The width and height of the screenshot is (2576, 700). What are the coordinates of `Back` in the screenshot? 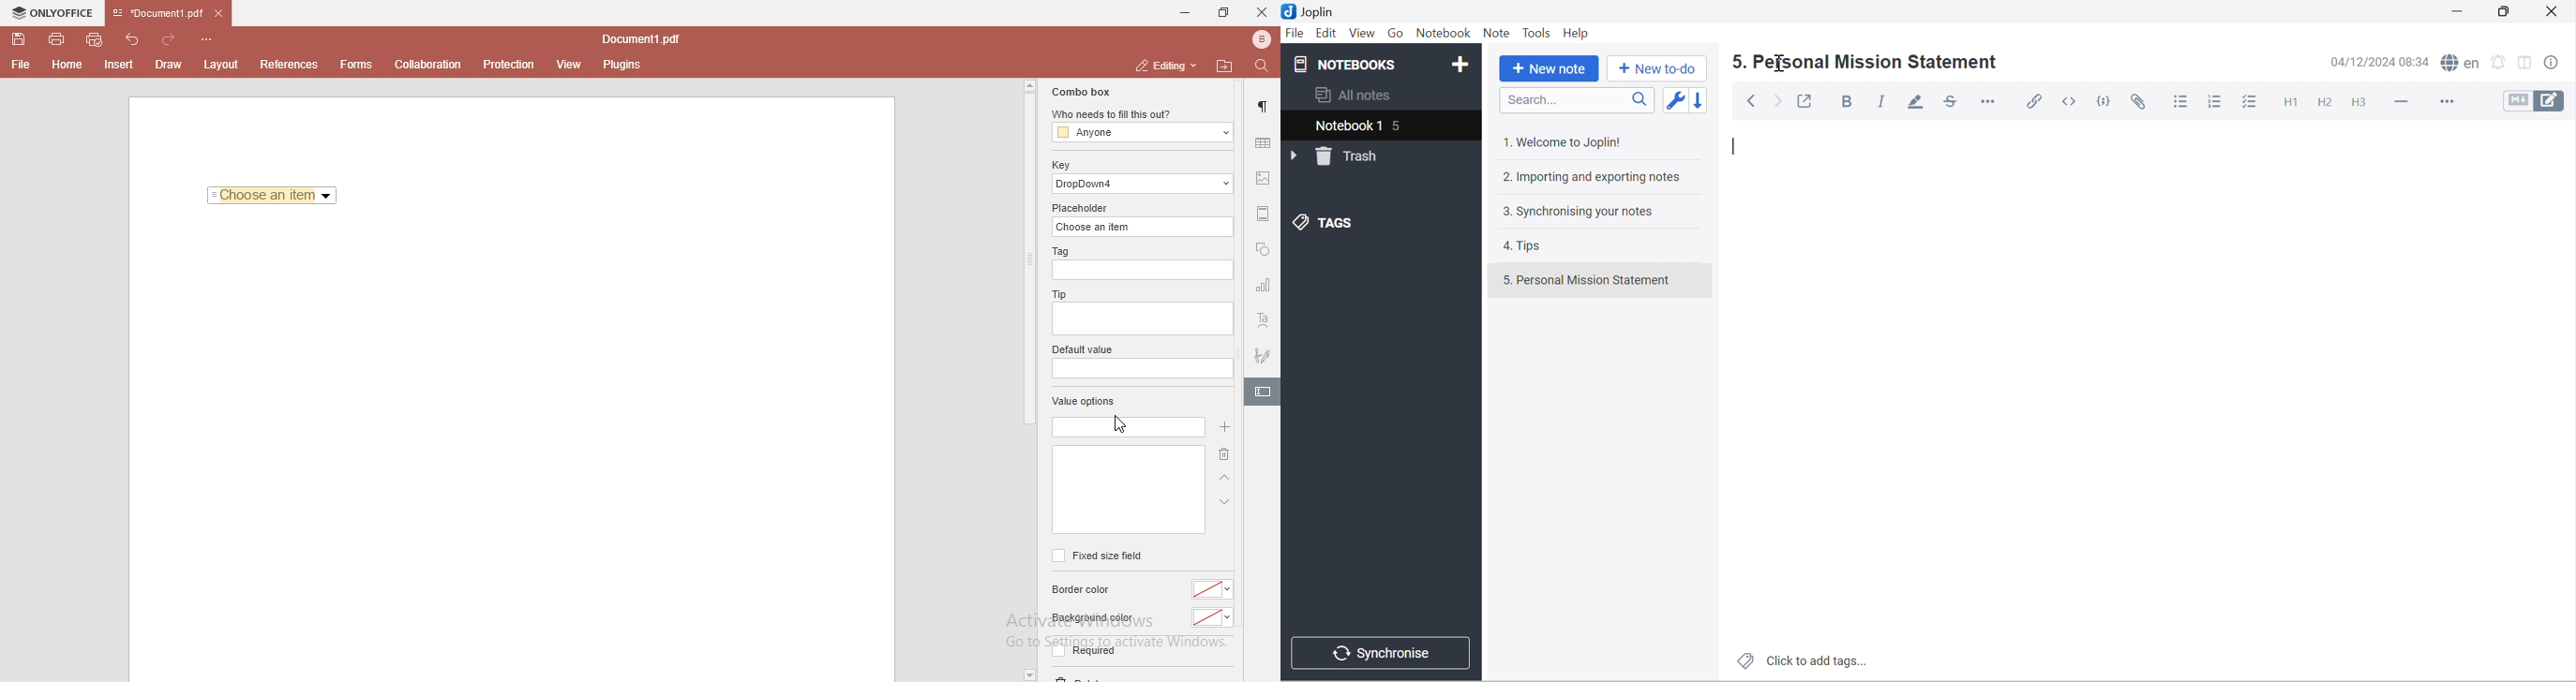 It's located at (1752, 100).